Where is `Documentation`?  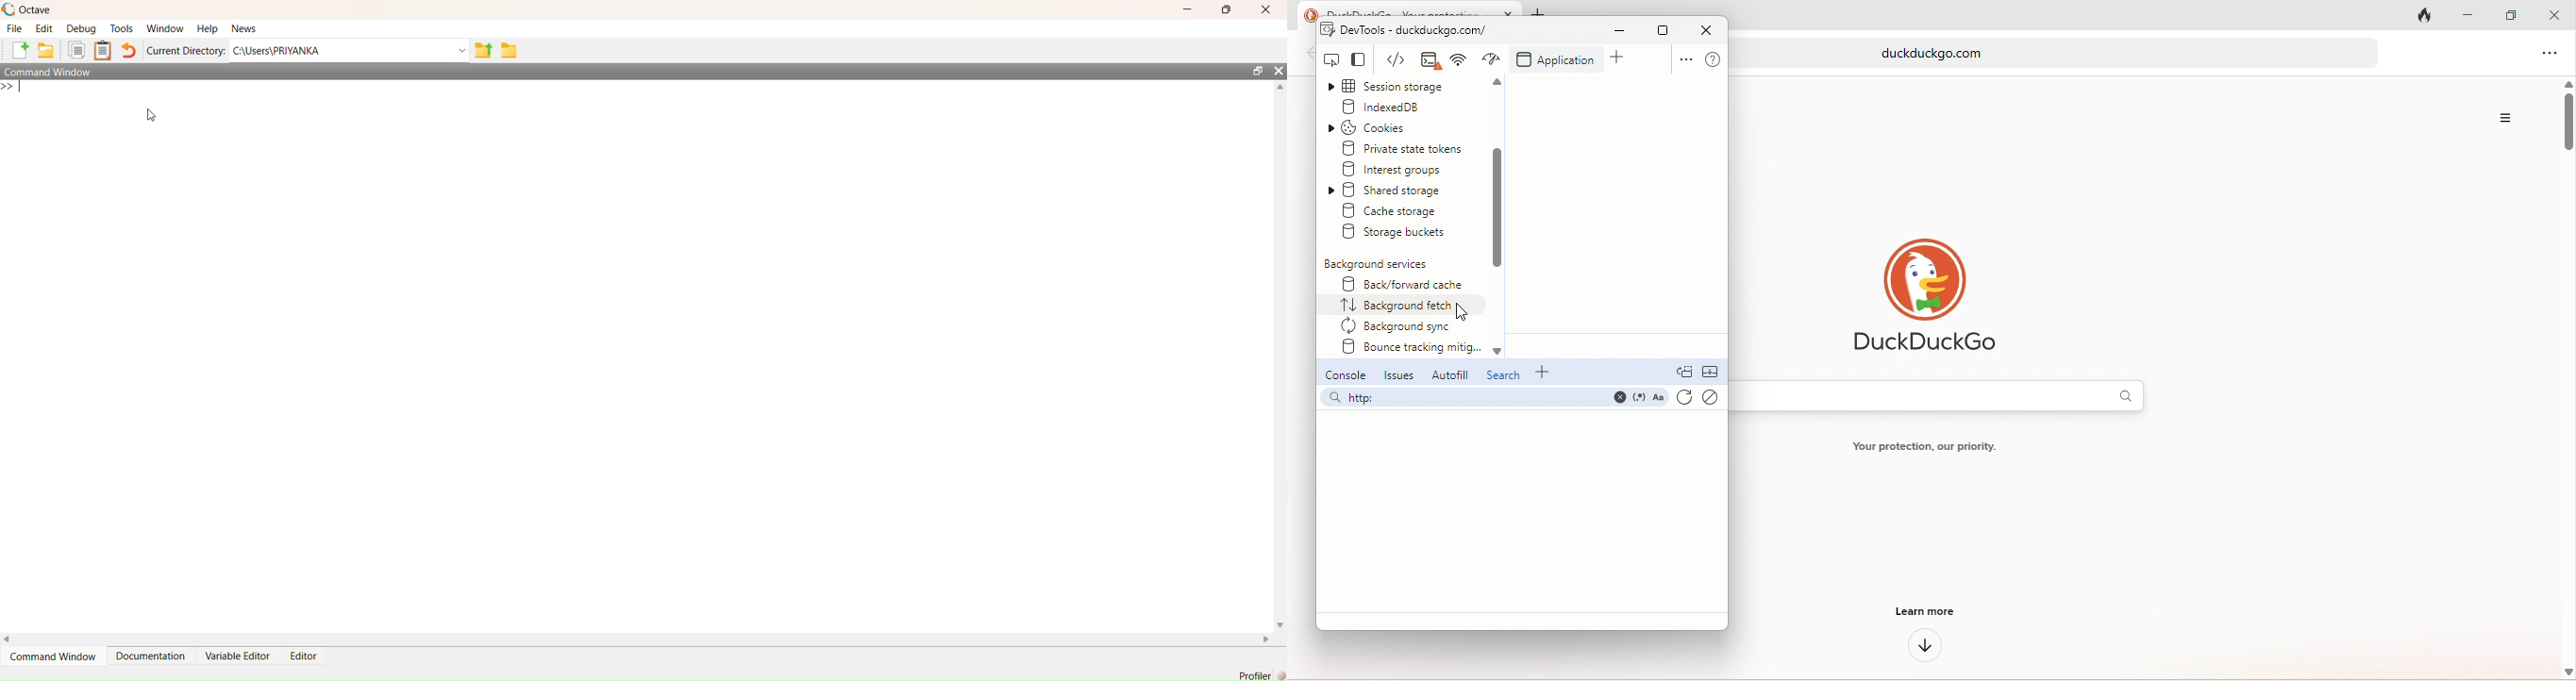 Documentation is located at coordinates (151, 655).